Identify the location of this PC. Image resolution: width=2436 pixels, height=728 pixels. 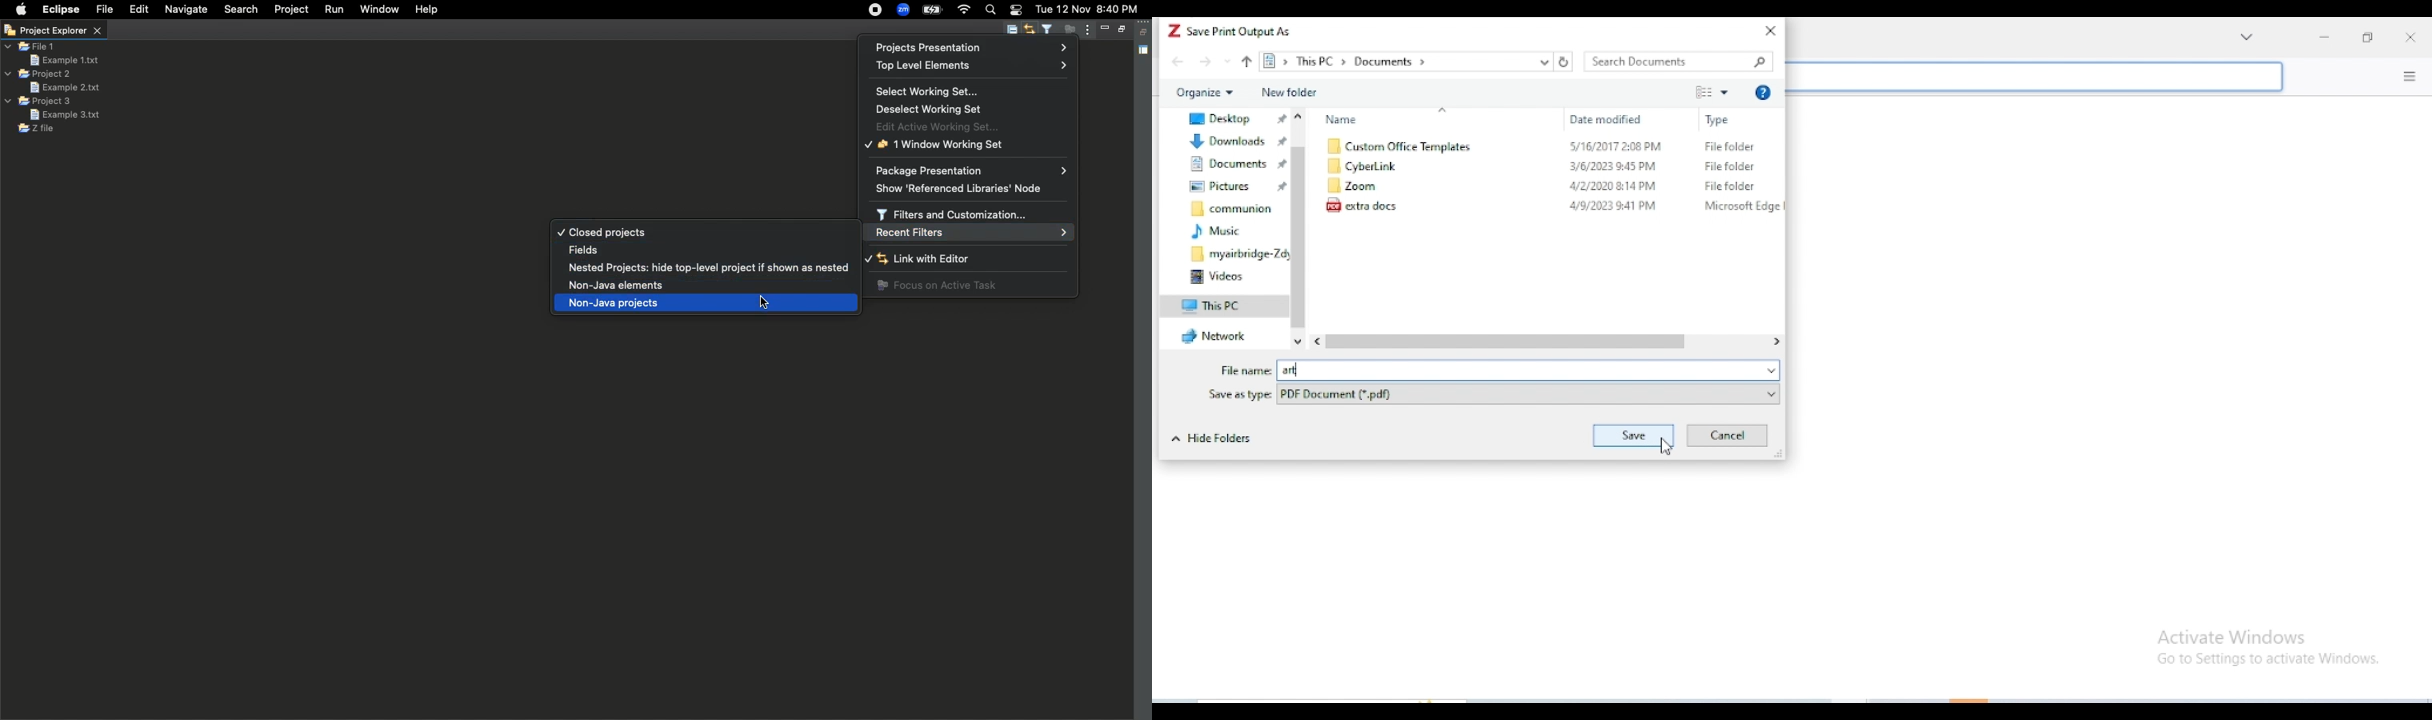
(1215, 304).